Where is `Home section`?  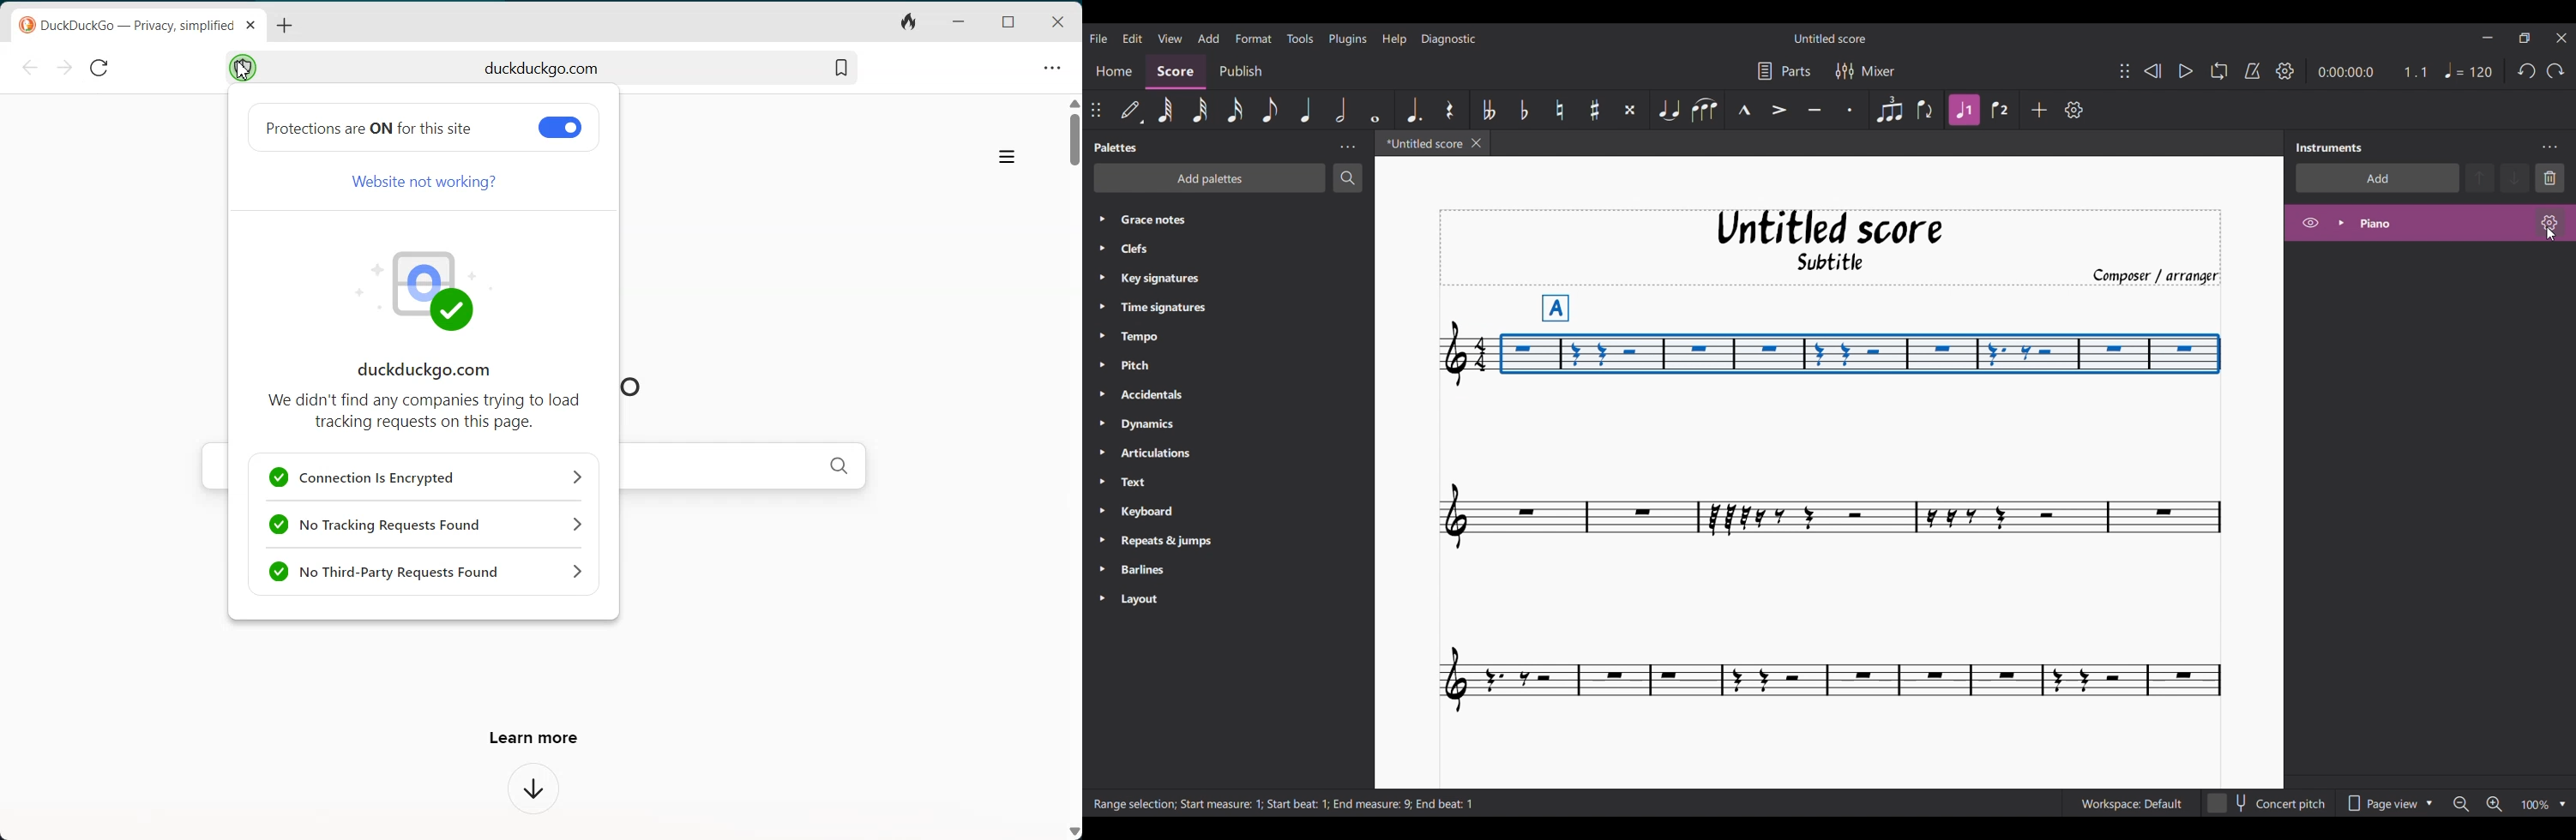
Home section is located at coordinates (1115, 69).